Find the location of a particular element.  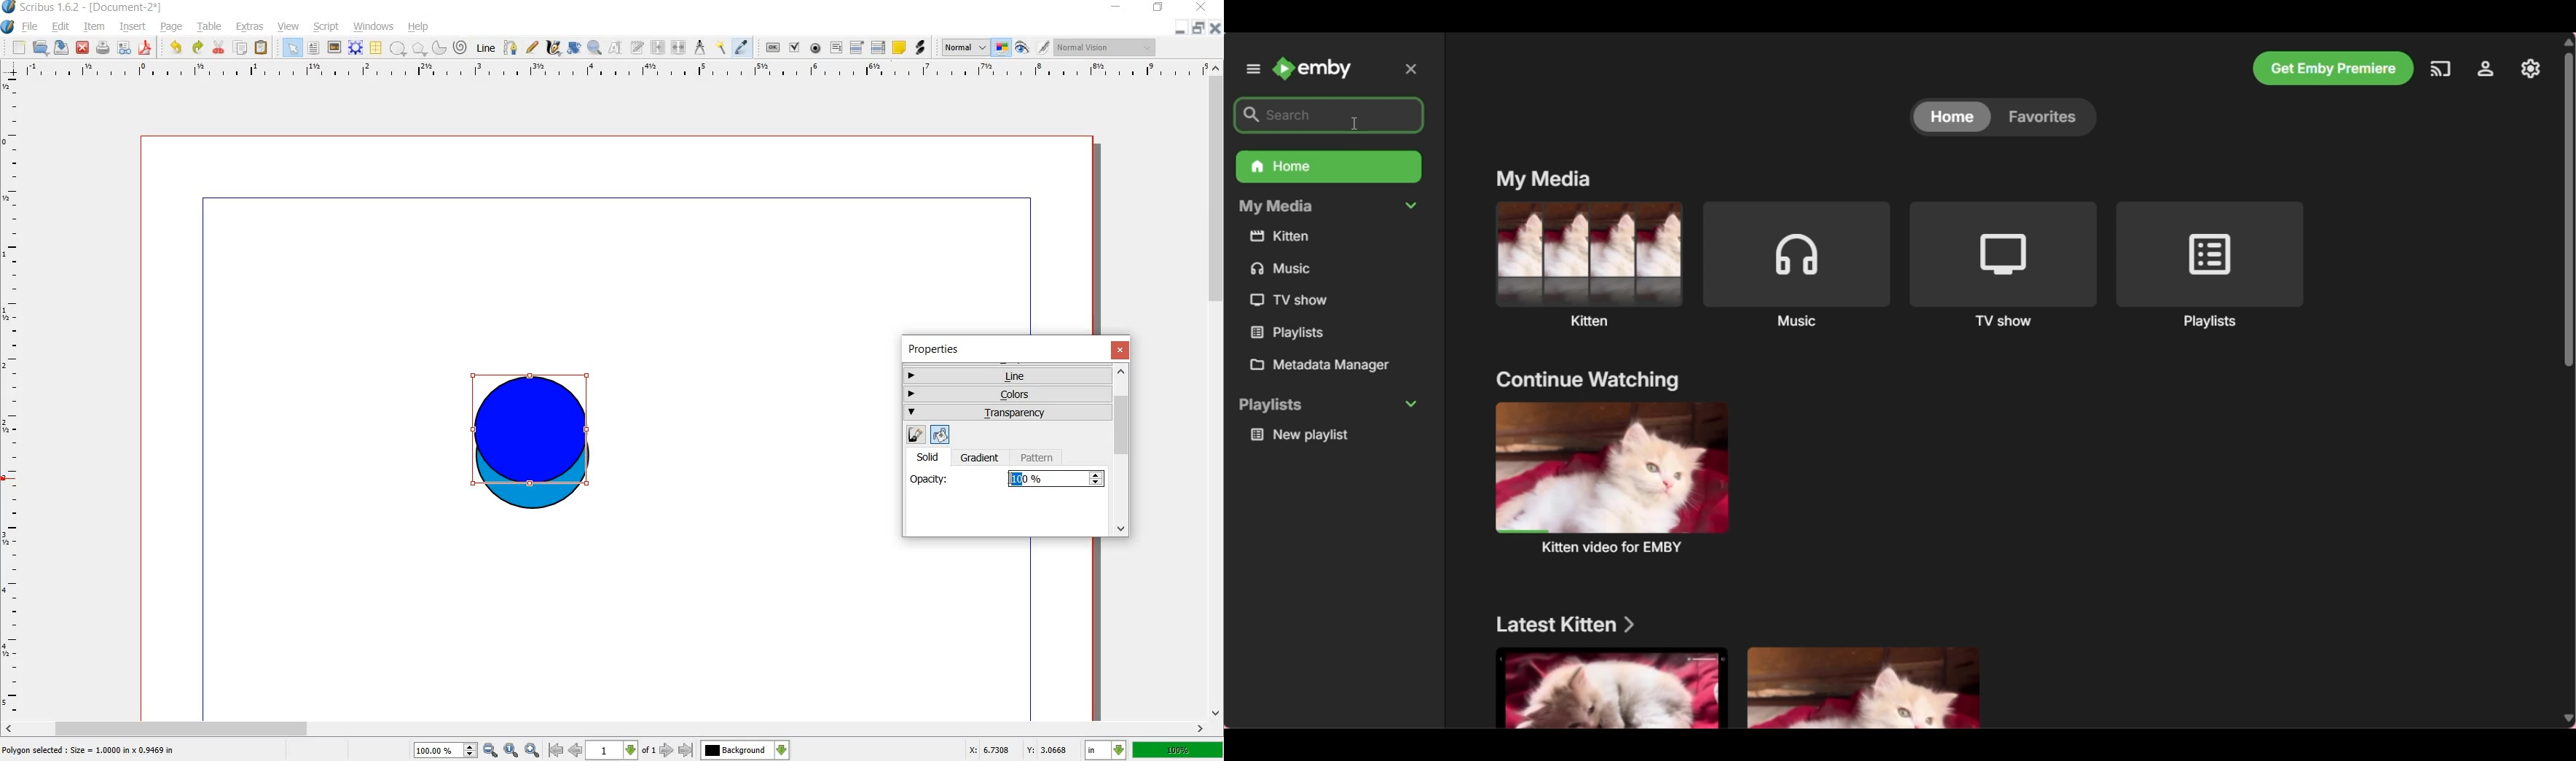

Play on another device is located at coordinates (2439, 68).